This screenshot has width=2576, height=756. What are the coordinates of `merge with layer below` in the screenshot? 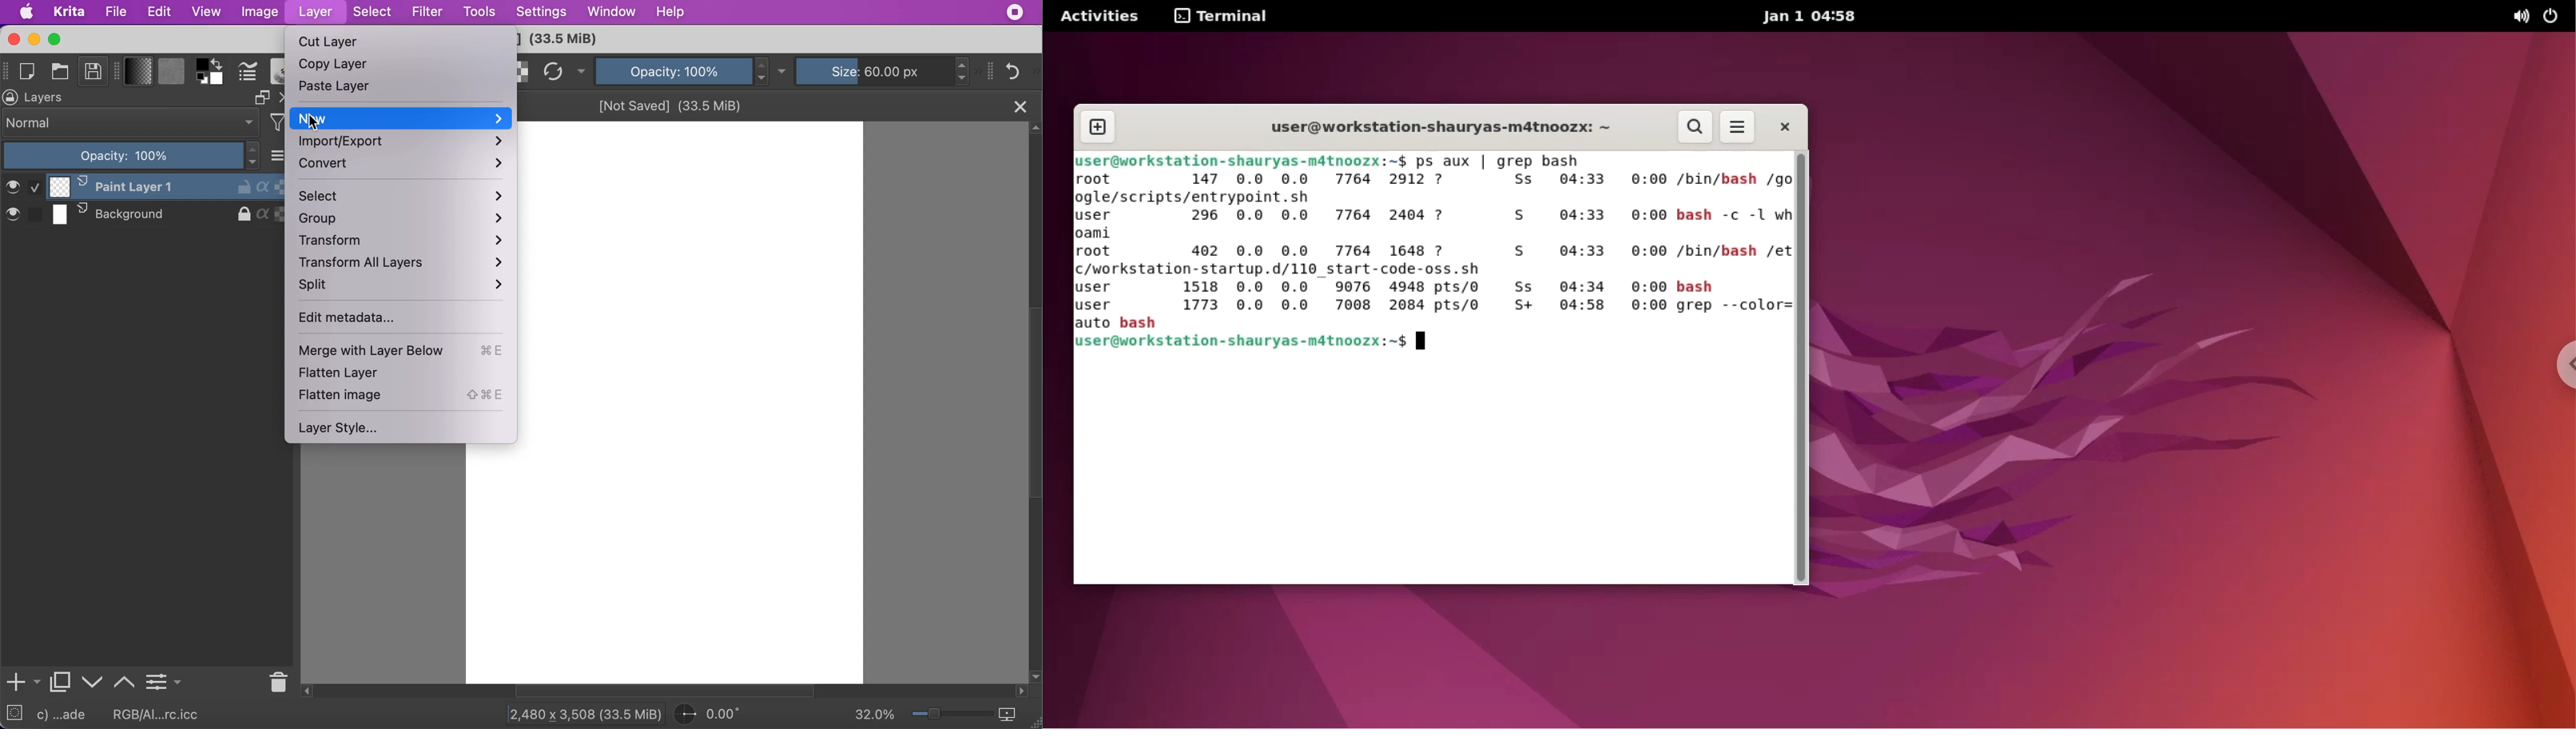 It's located at (407, 352).